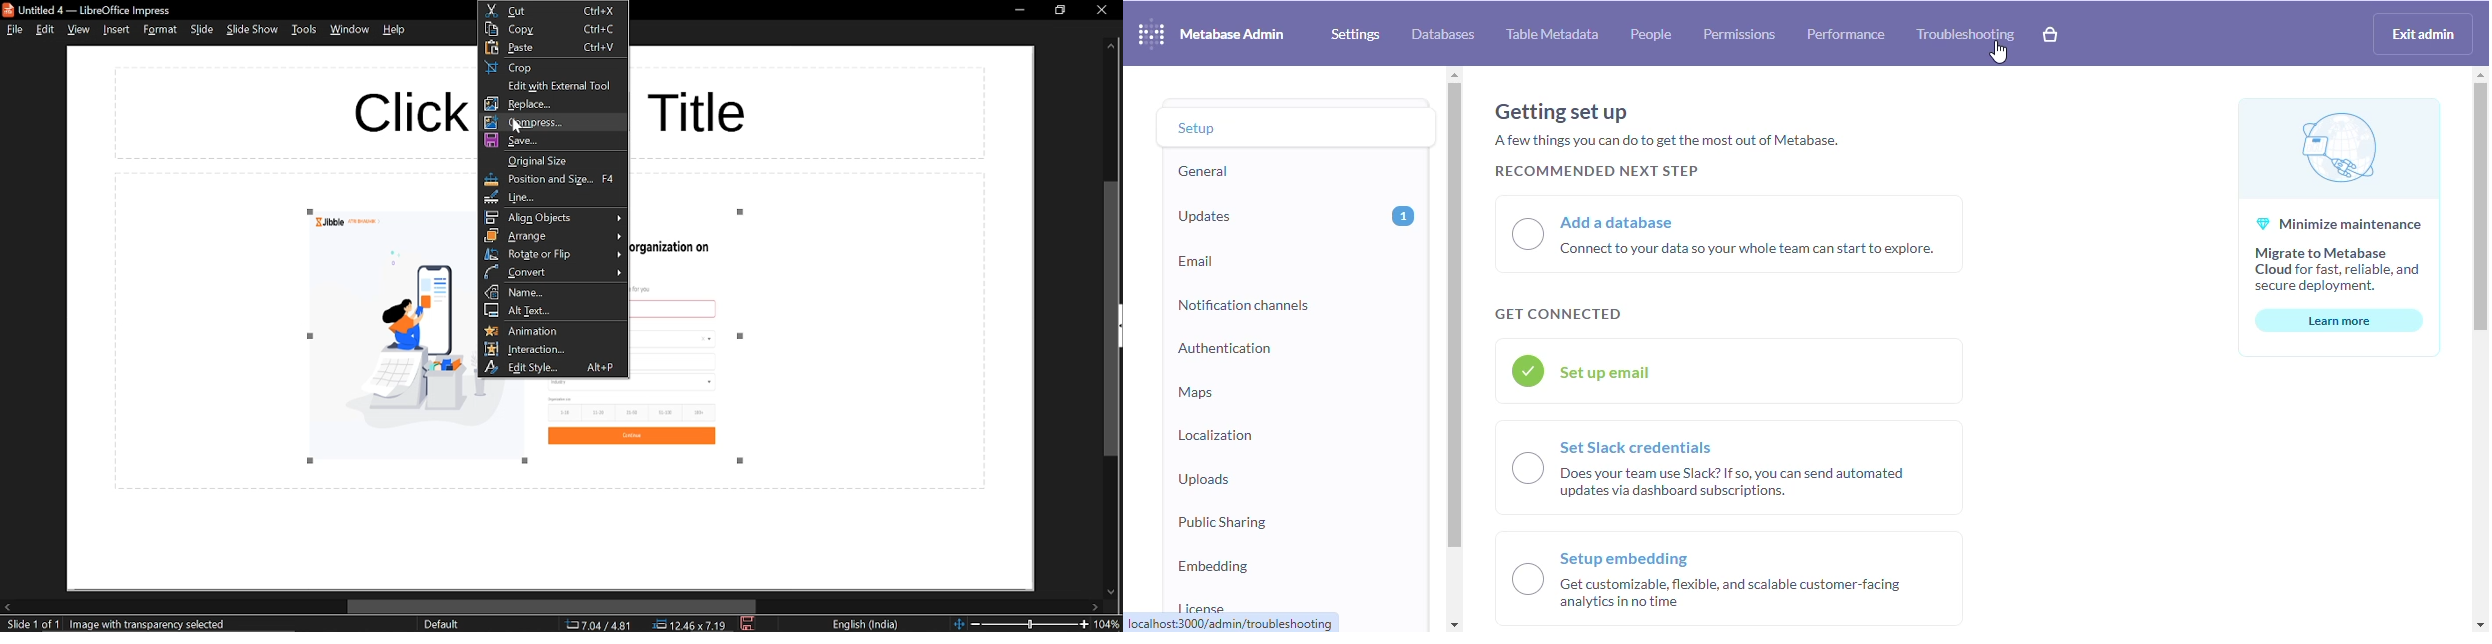 This screenshot has height=644, width=2492. Describe the element at coordinates (602, 46) in the screenshot. I see `ctrl+V` at that location.